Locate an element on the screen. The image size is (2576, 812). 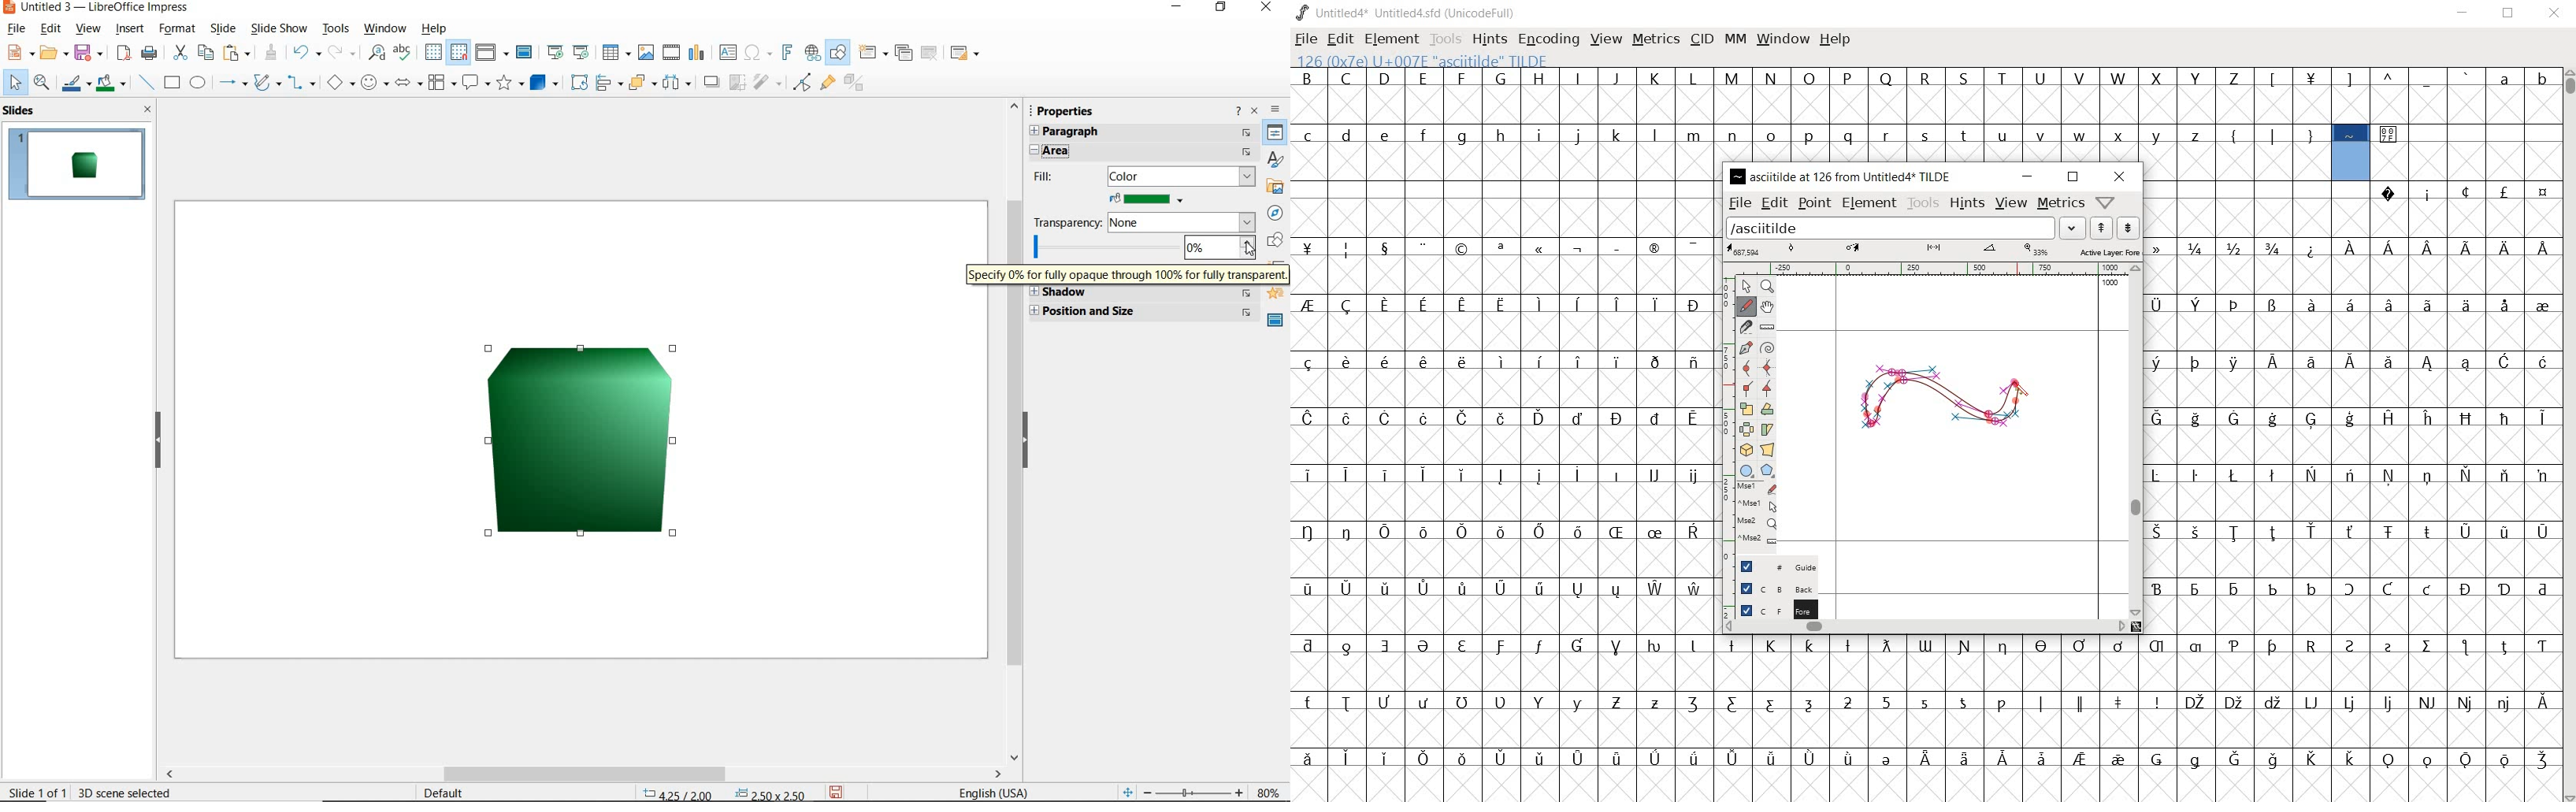
insert is located at coordinates (130, 30).